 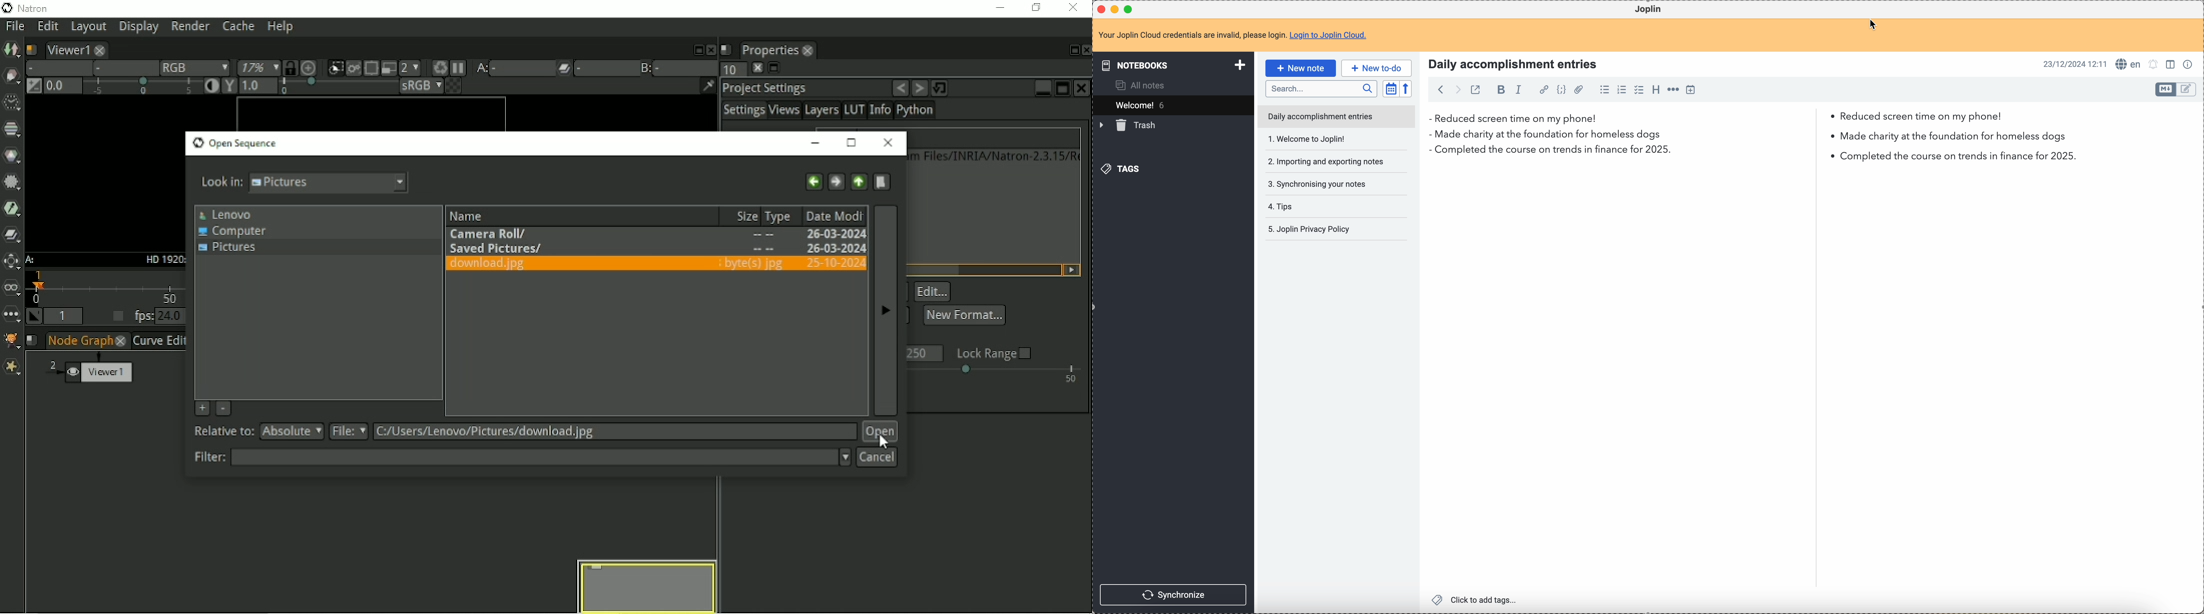 I want to click on cursor, so click(x=1876, y=25).